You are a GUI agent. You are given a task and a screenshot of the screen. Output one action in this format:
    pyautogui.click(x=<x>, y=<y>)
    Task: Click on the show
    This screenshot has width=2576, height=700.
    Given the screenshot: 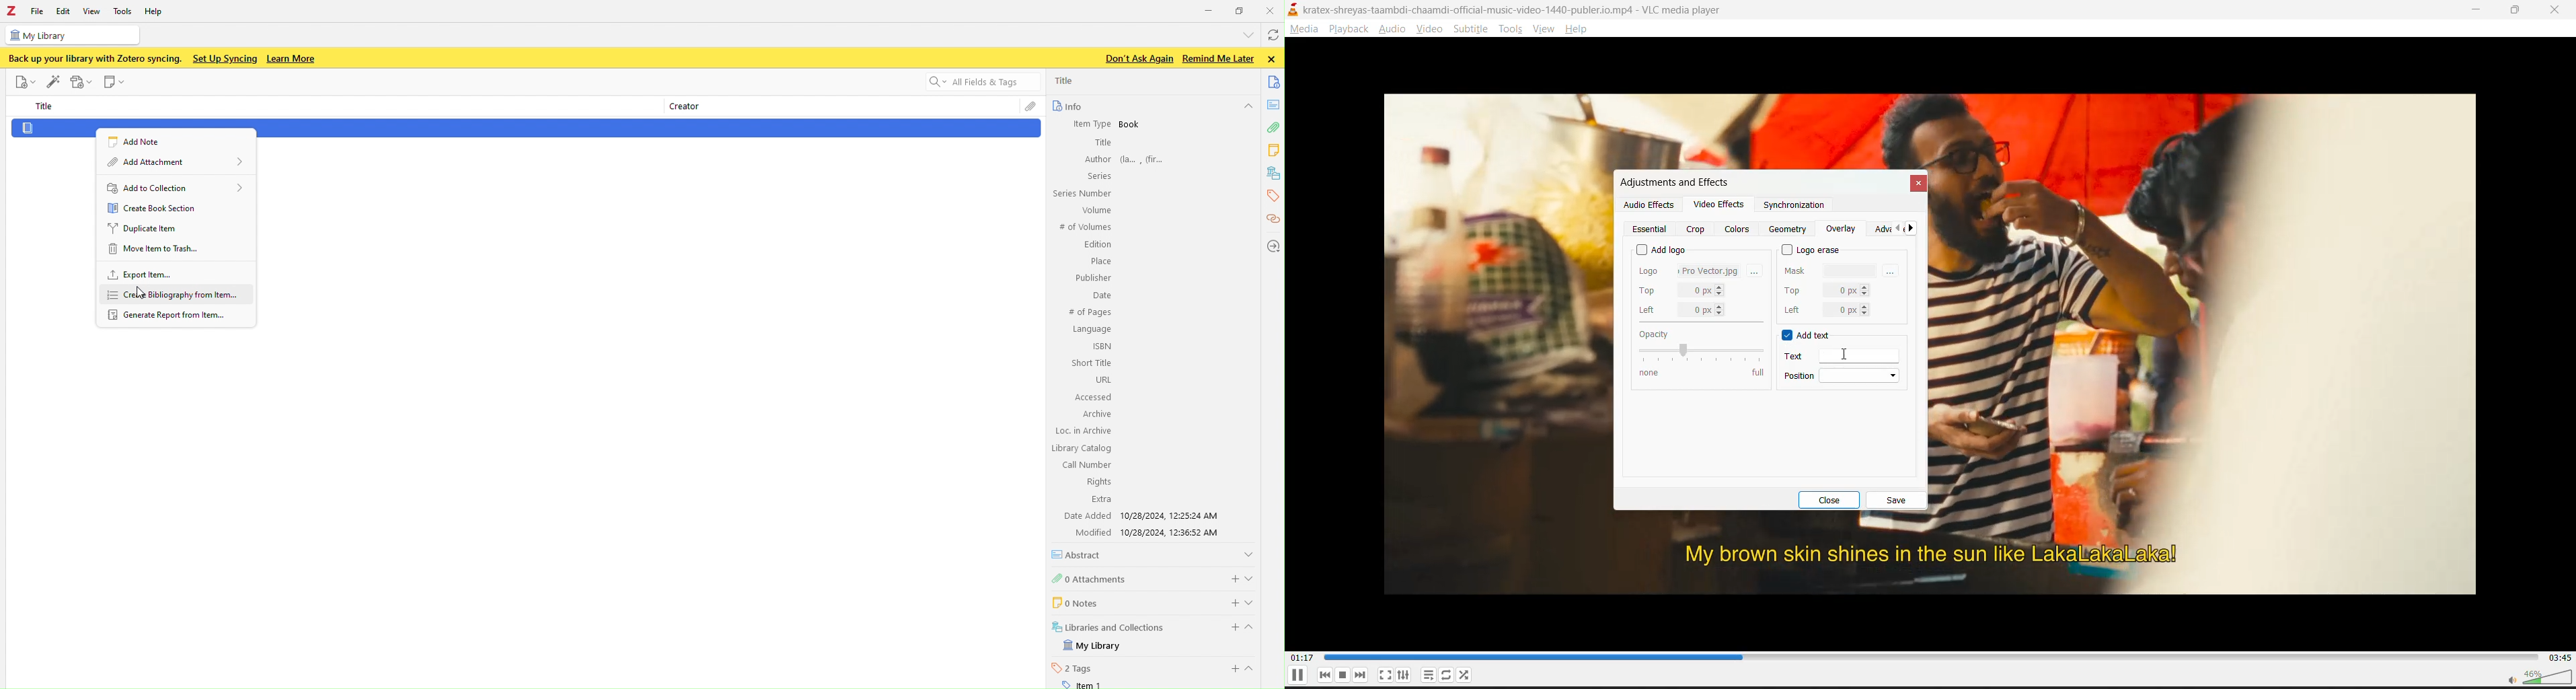 What is the action you would take?
    pyautogui.click(x=1254, y=602)
    